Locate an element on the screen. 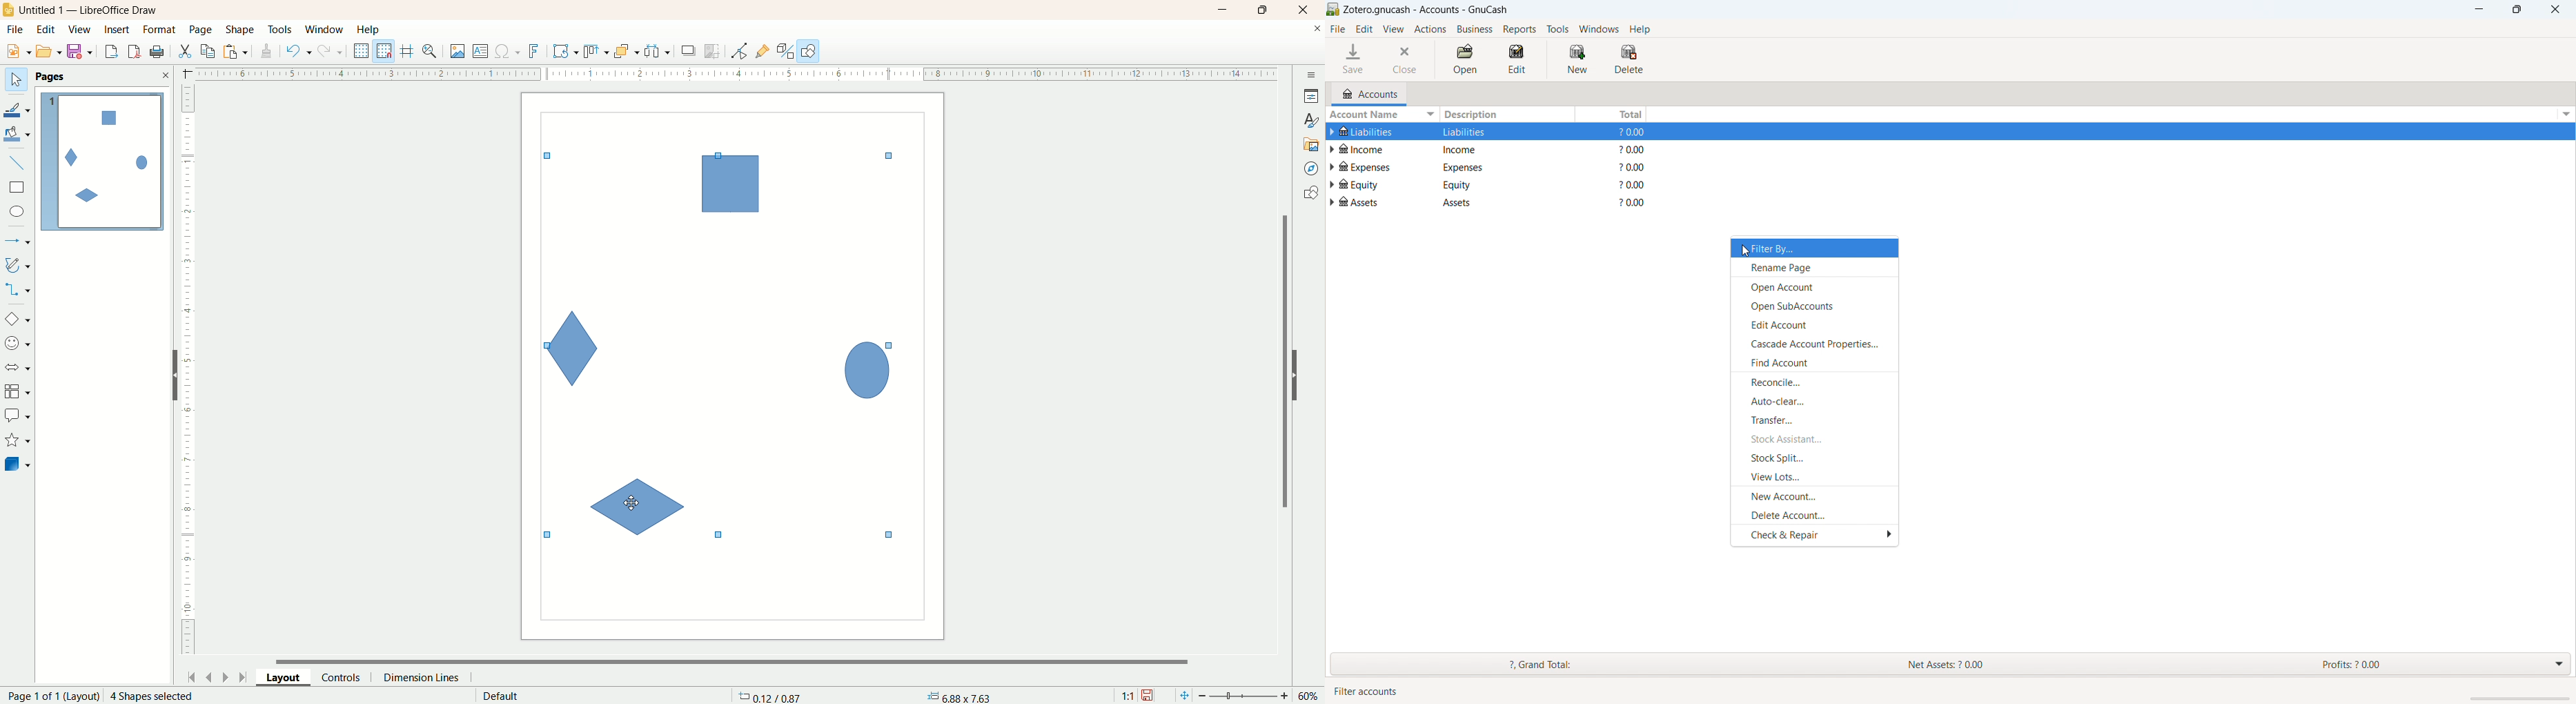 The image size is (2576, 728). new account is located at coordinates (1814, 495).